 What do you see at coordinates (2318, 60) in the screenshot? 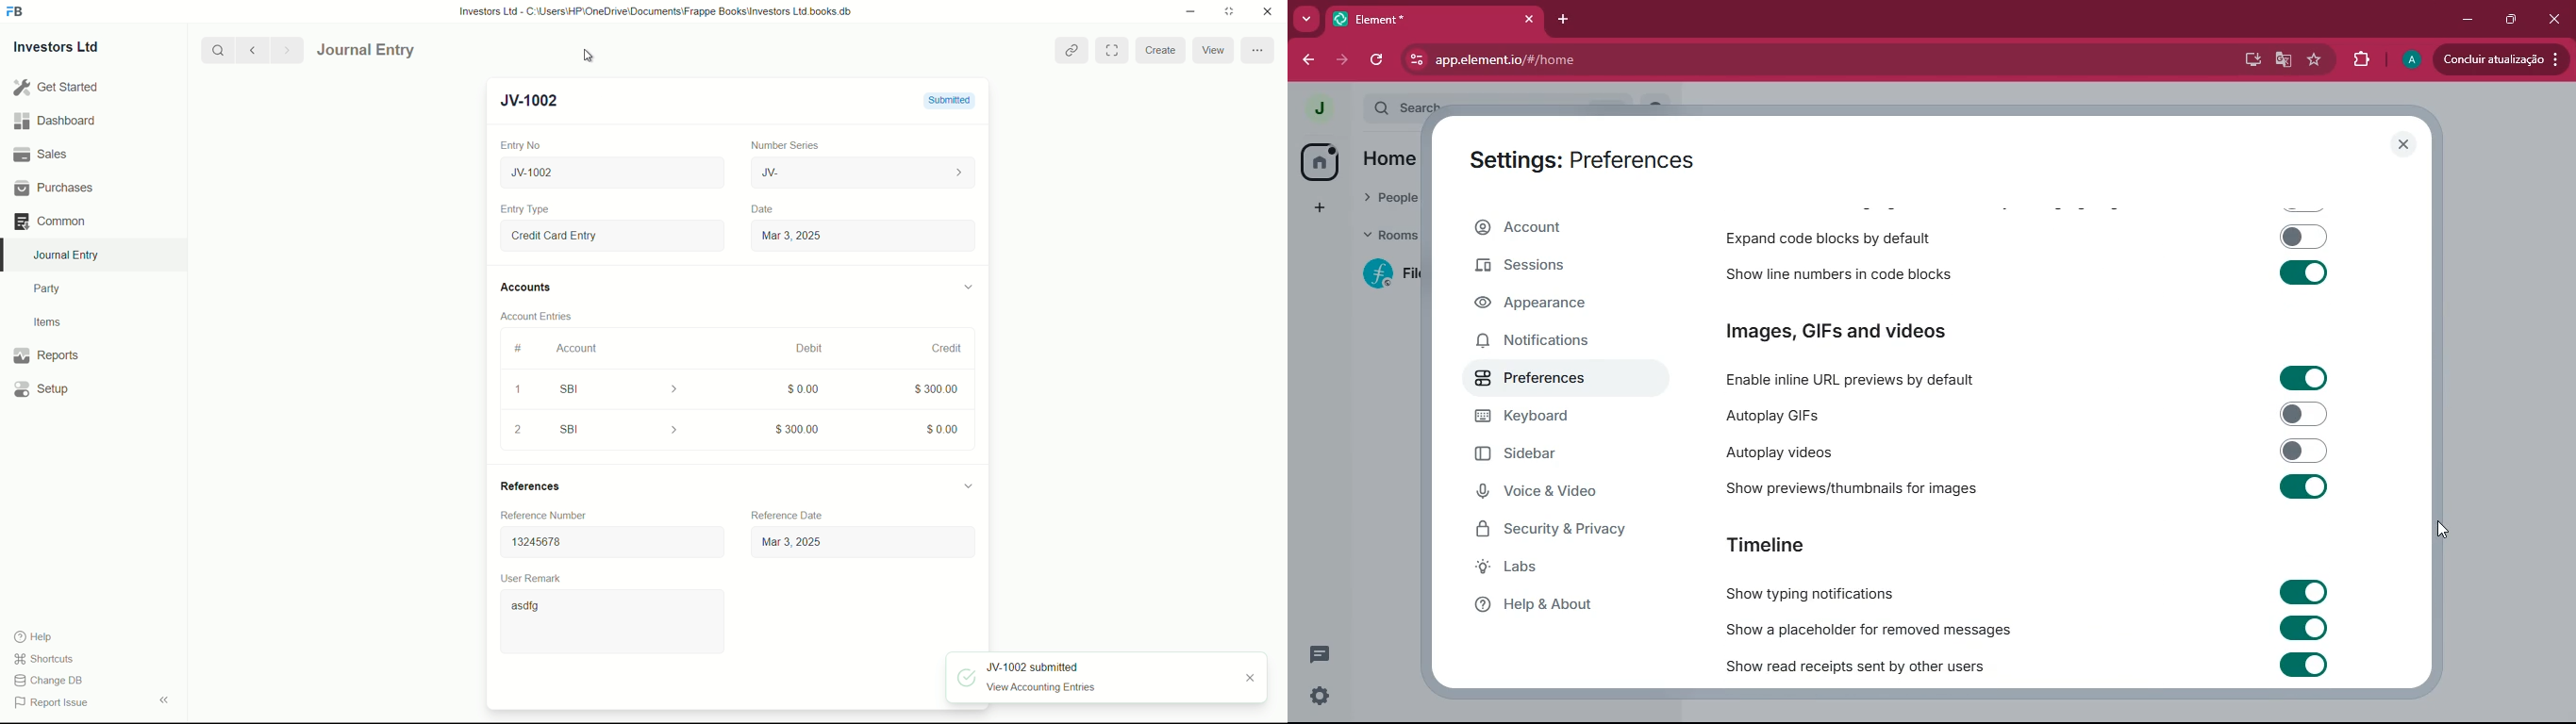
I see `favourite` at bounding box center [2318, 60].